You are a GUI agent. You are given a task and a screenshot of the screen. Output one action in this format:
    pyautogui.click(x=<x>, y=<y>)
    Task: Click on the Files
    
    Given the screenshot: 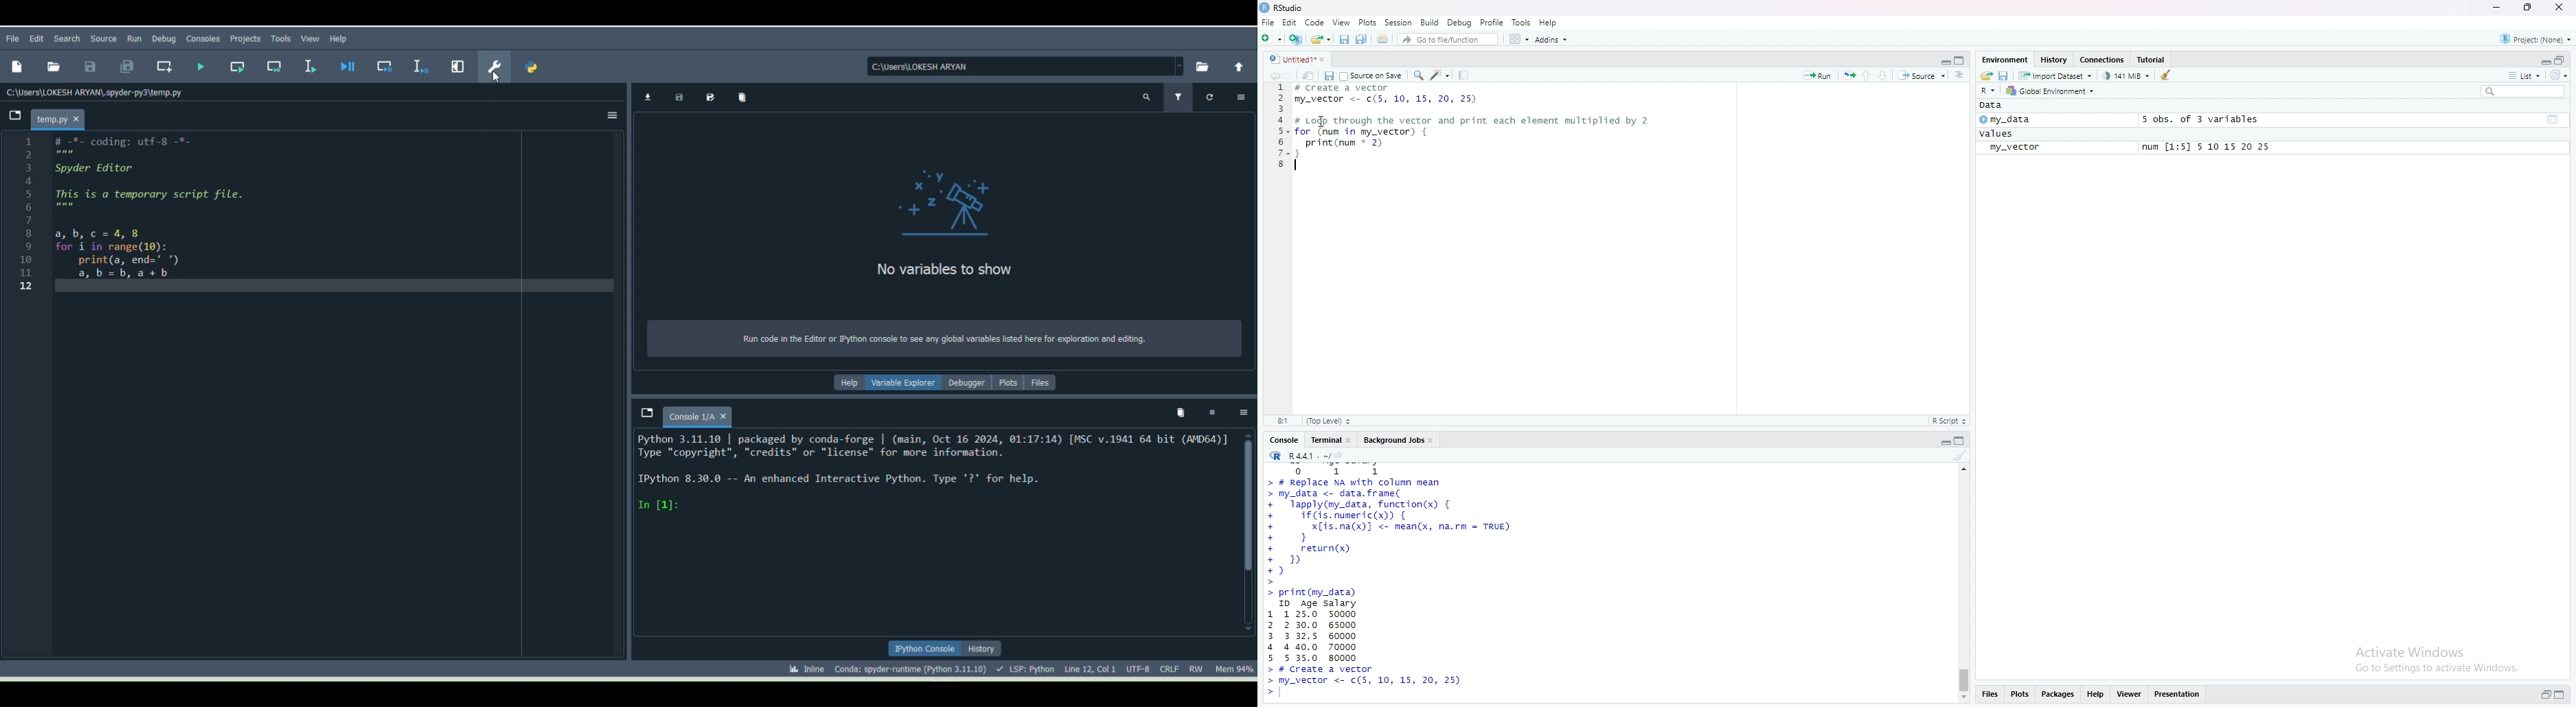 What is the action you would take?
    pyautogui.click(x=1042, y=381)
    